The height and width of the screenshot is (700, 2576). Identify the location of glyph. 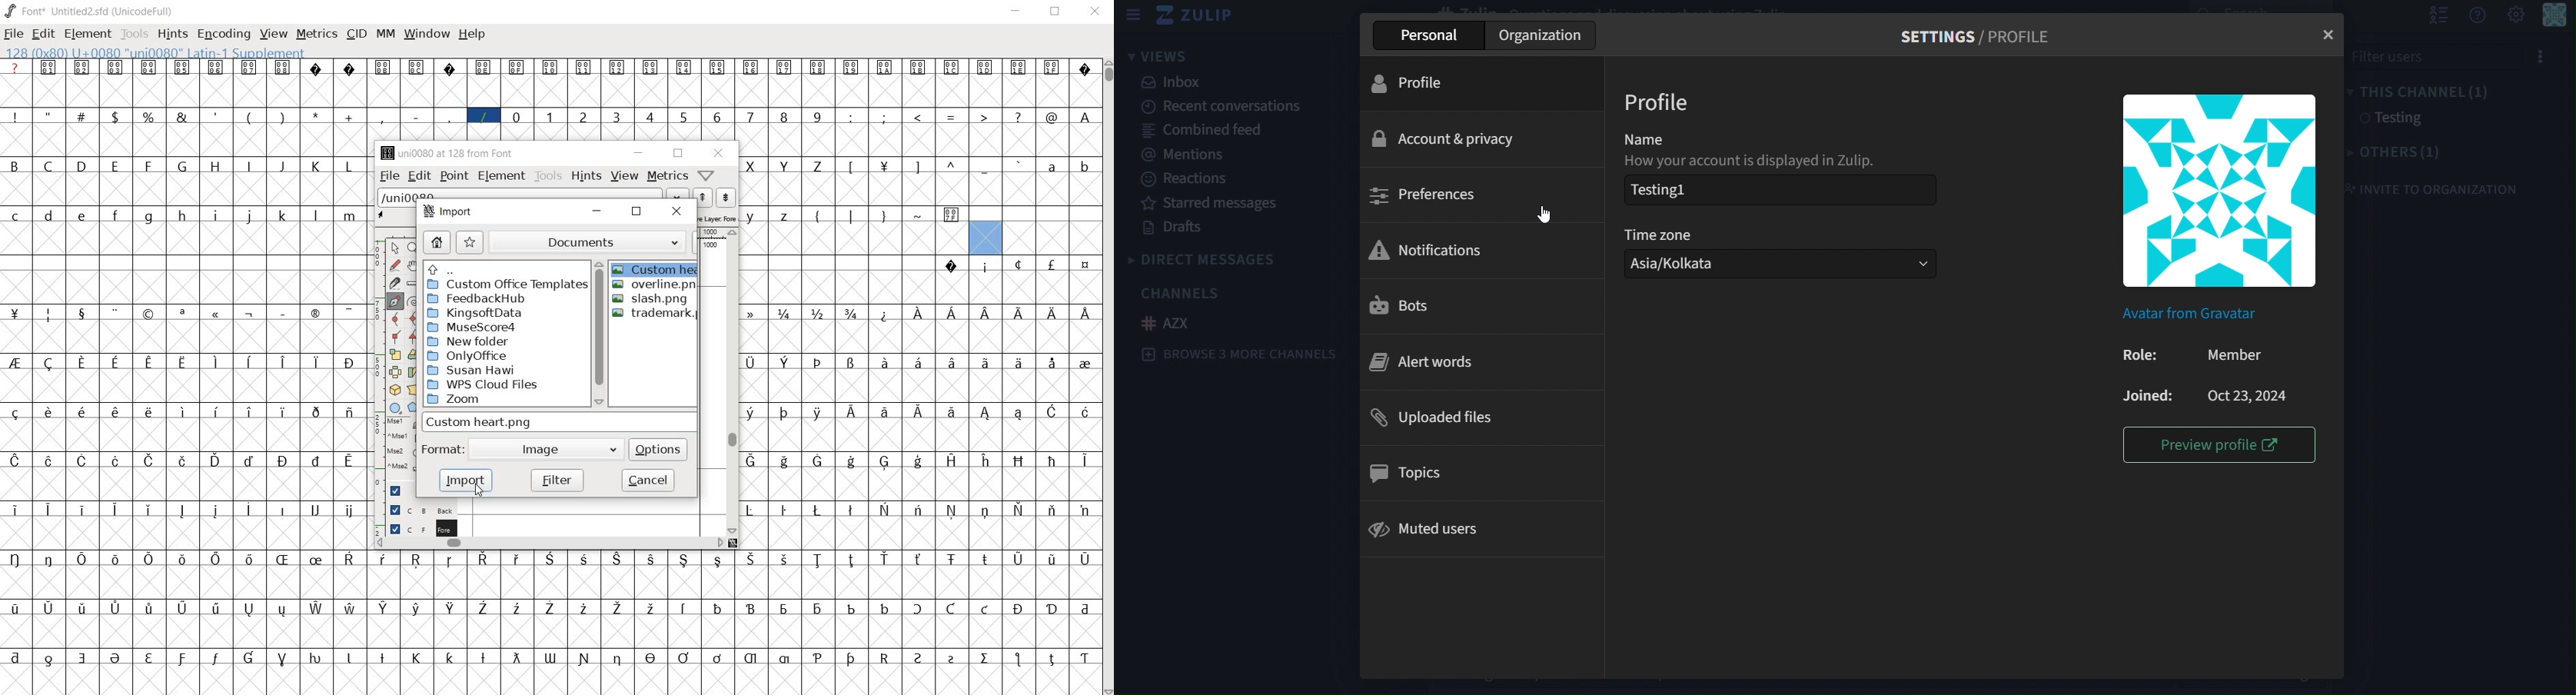
(216, 460).